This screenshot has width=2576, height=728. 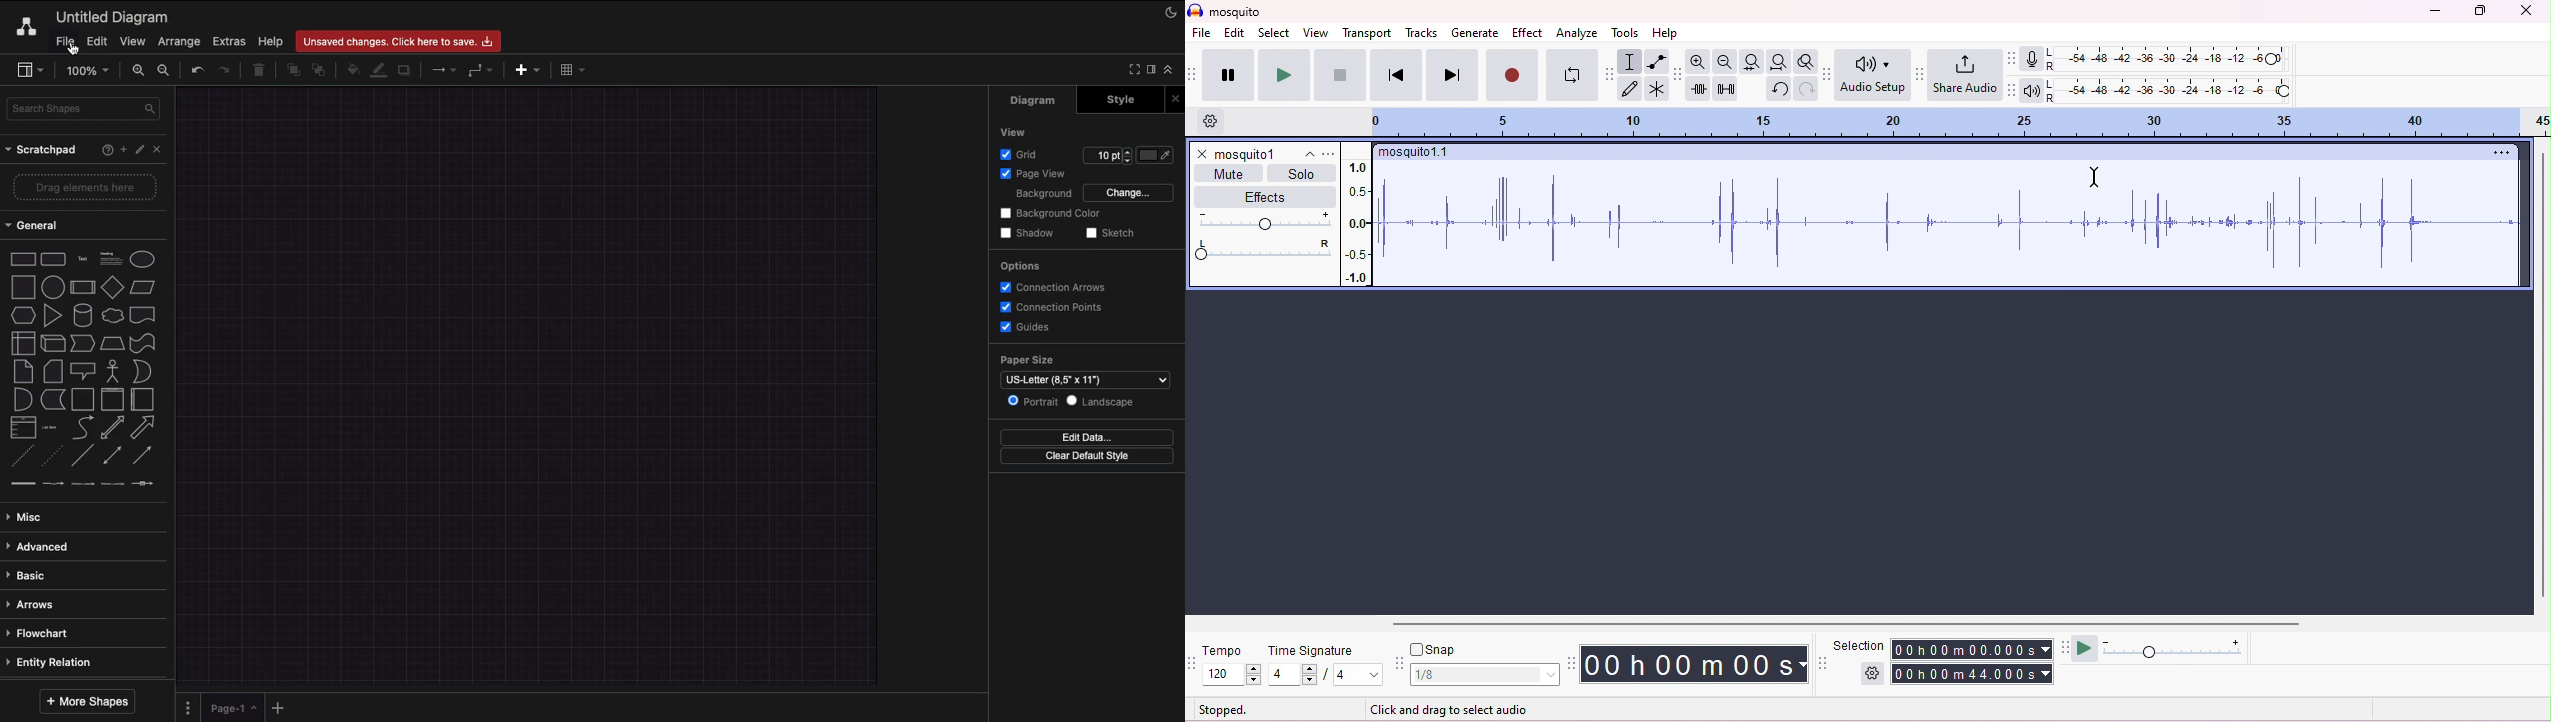 What do you see at coordinates (1723, 62) in the screenshot?
I see `zoom in` at bounding box center [1723, 62].